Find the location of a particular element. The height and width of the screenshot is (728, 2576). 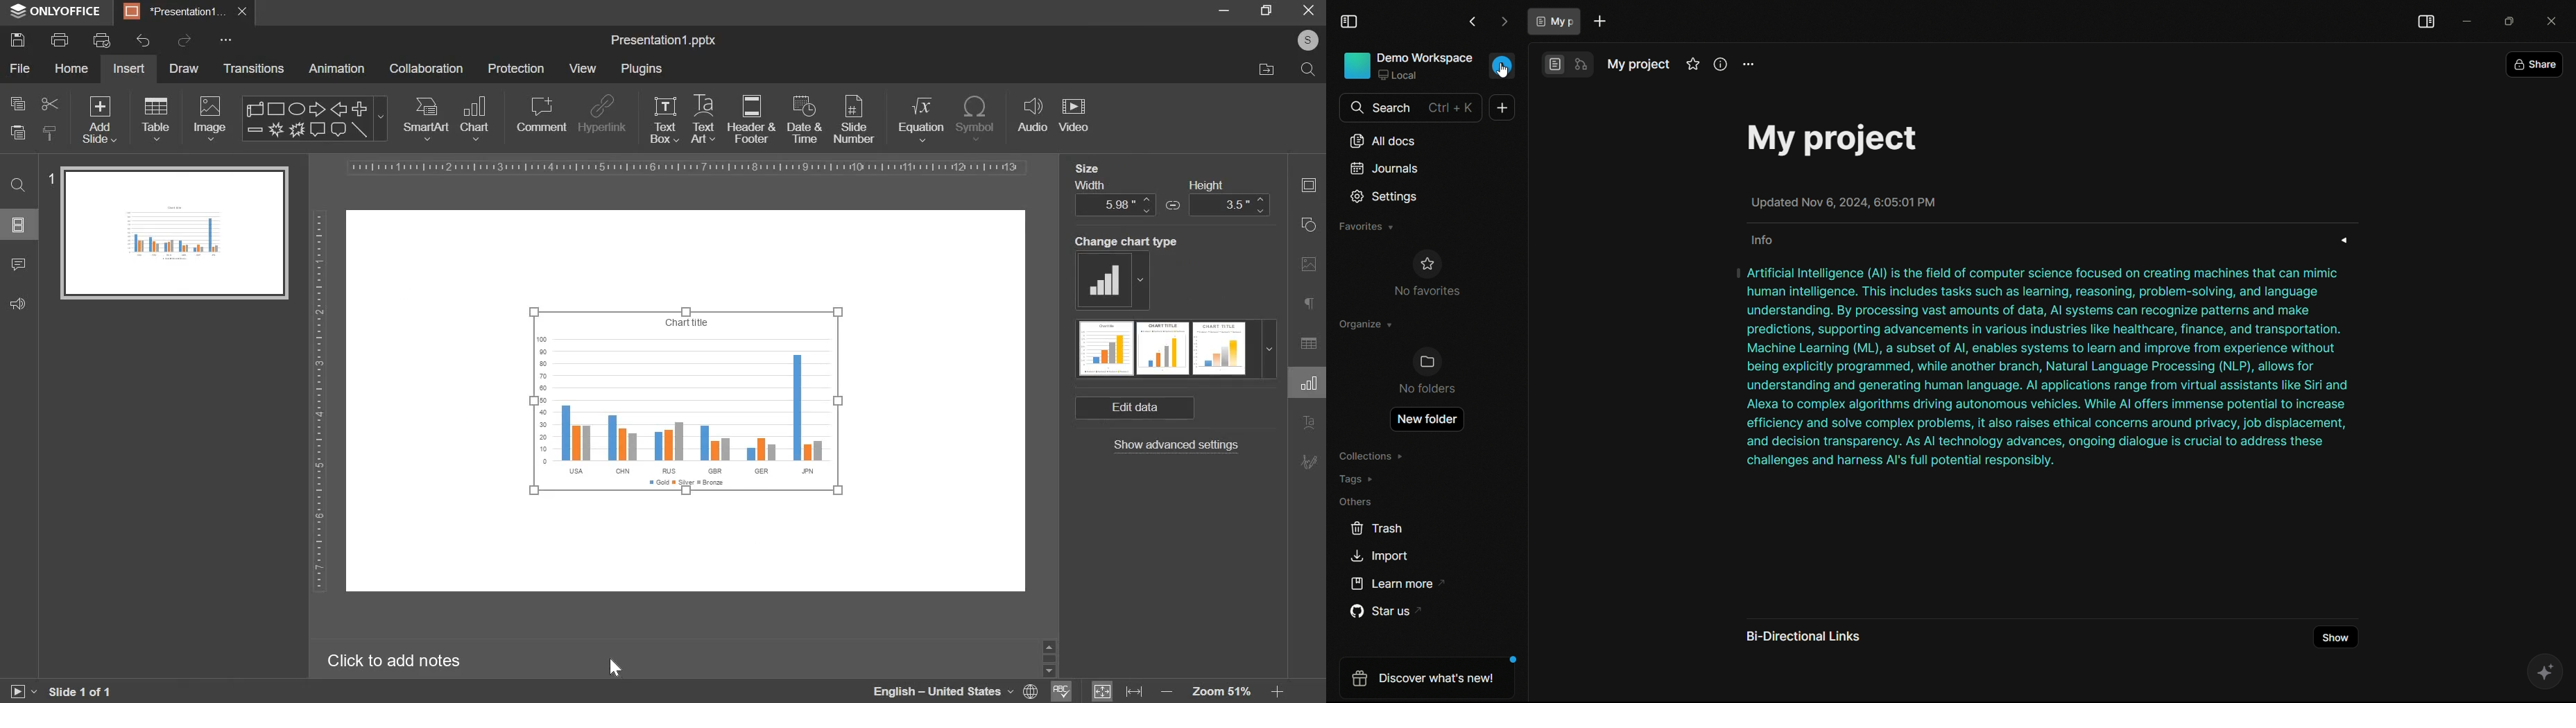

table is located at coordinates (154, 118).